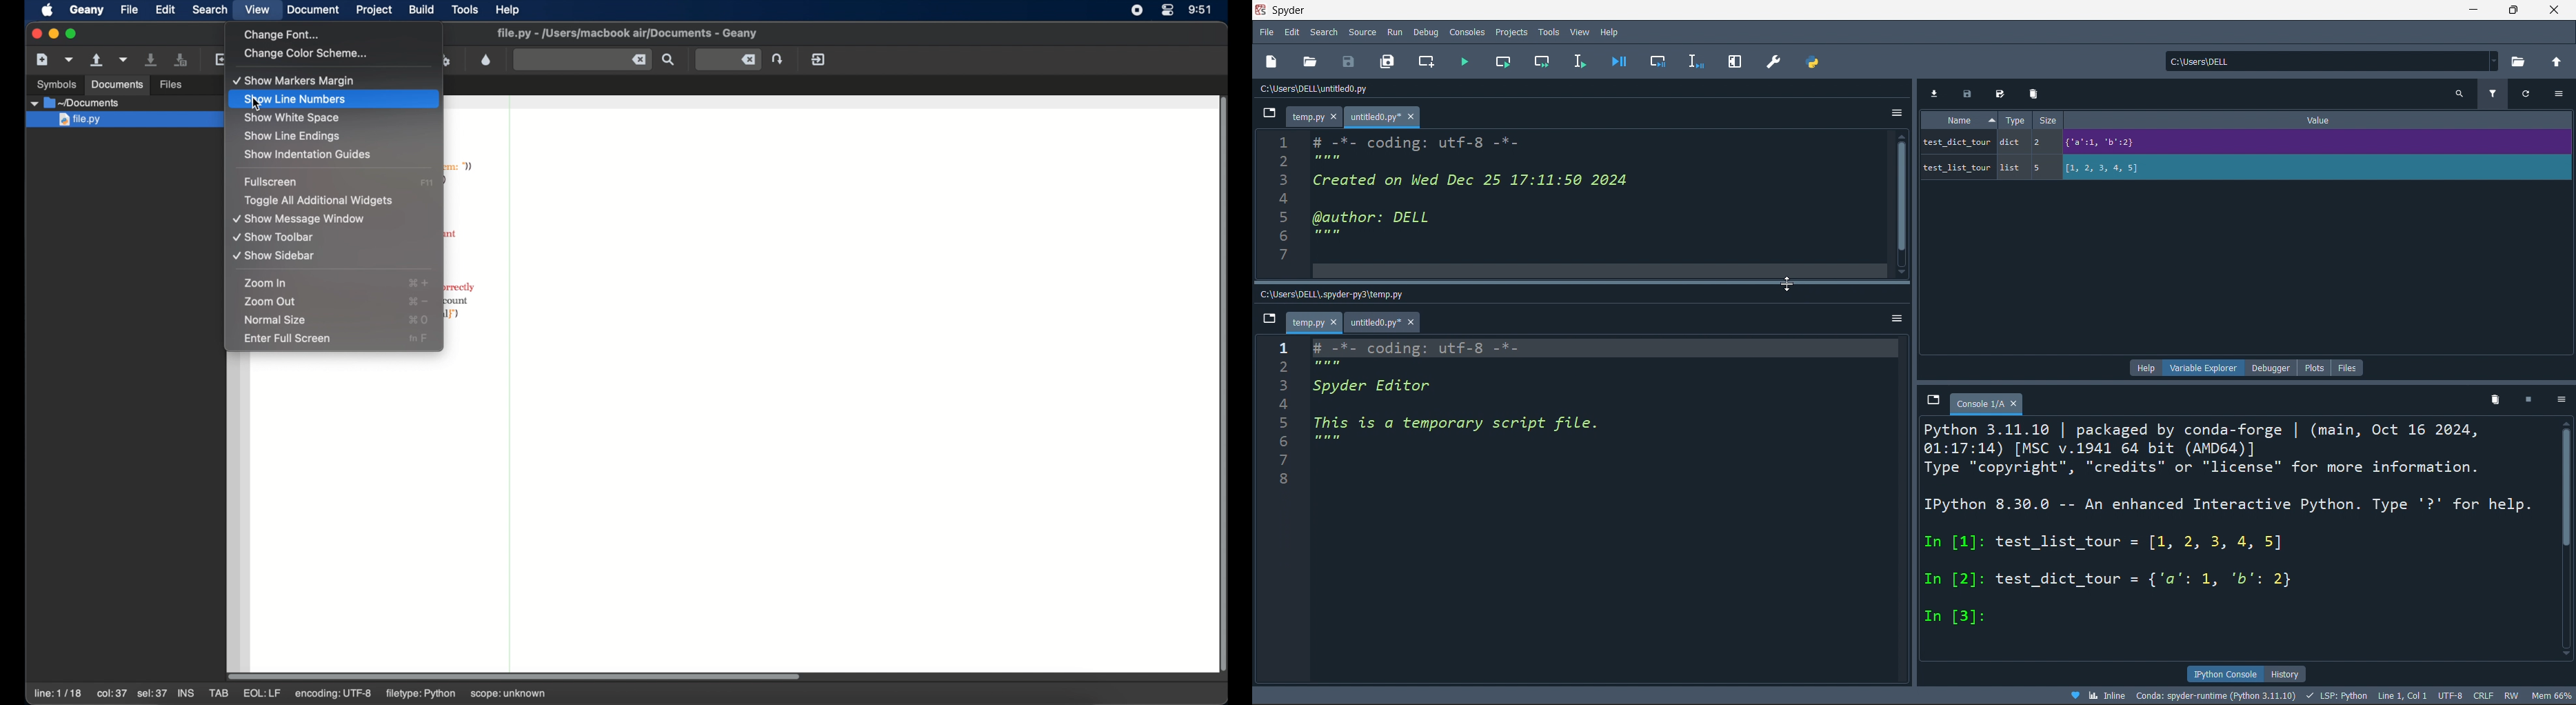 The image size is (2576, 728). Describe the element at coordinates (1351, 61) in the screenshot. I see `SAVE` at that location.